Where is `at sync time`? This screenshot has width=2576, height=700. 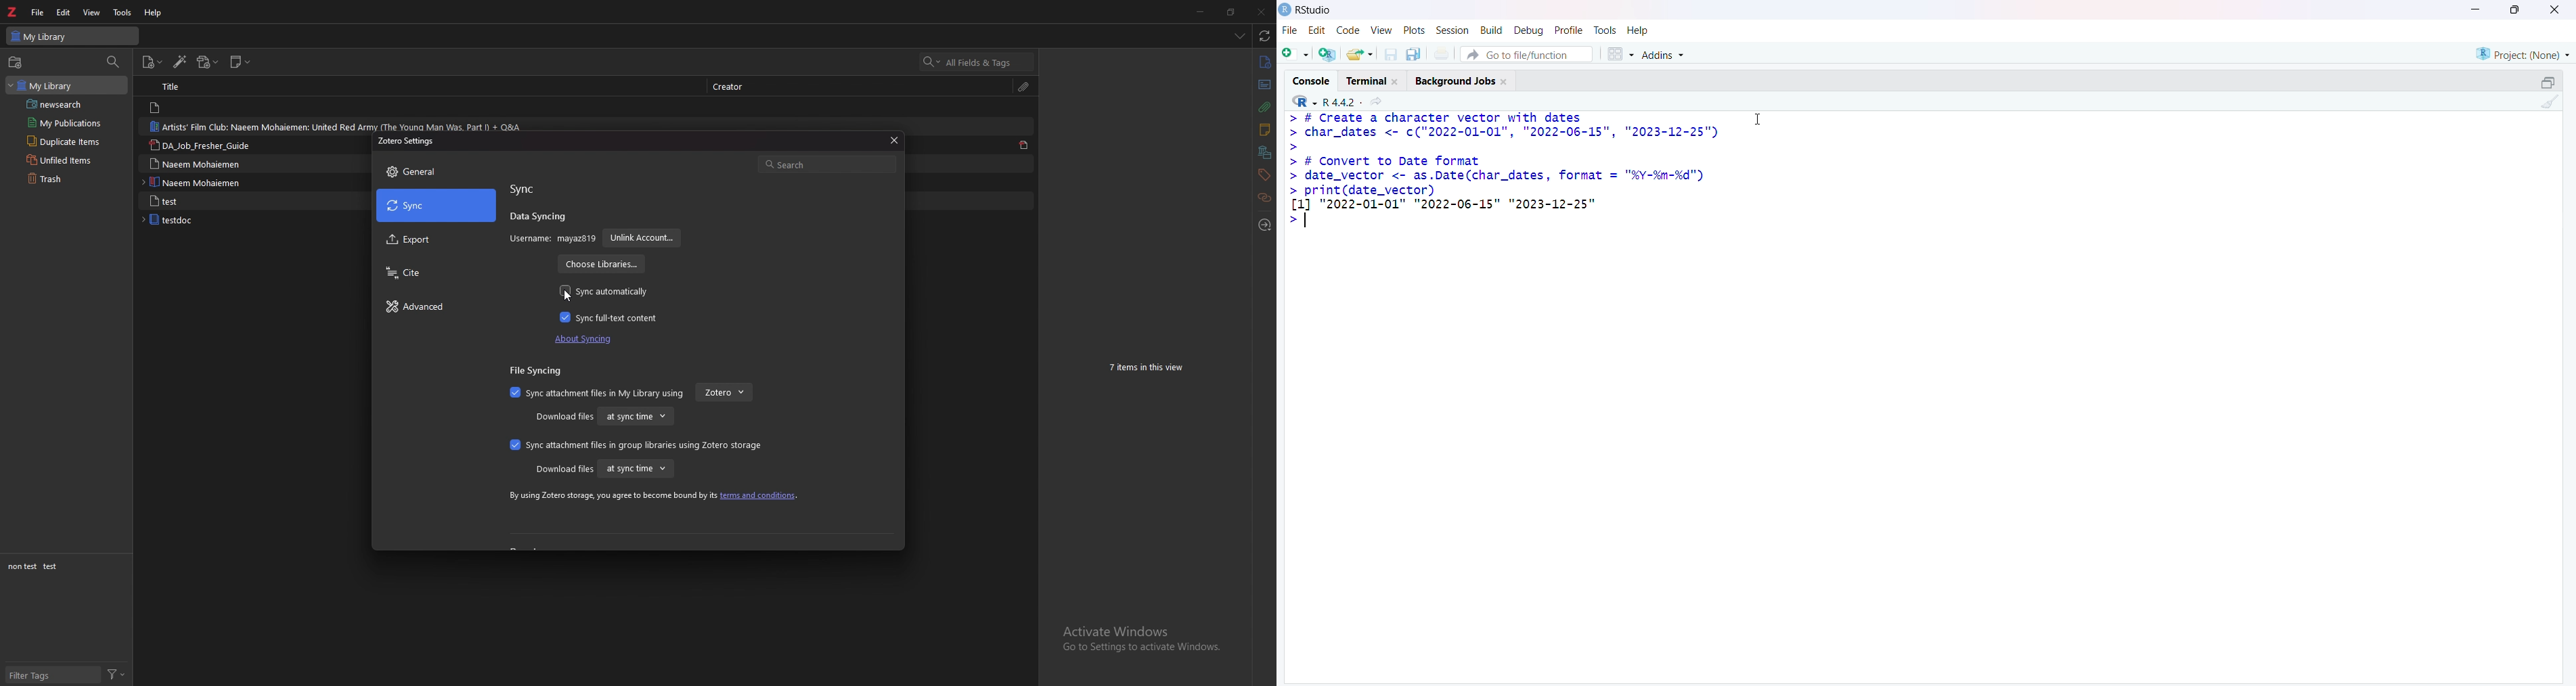 at sync time is located at coordinates (635, 469).